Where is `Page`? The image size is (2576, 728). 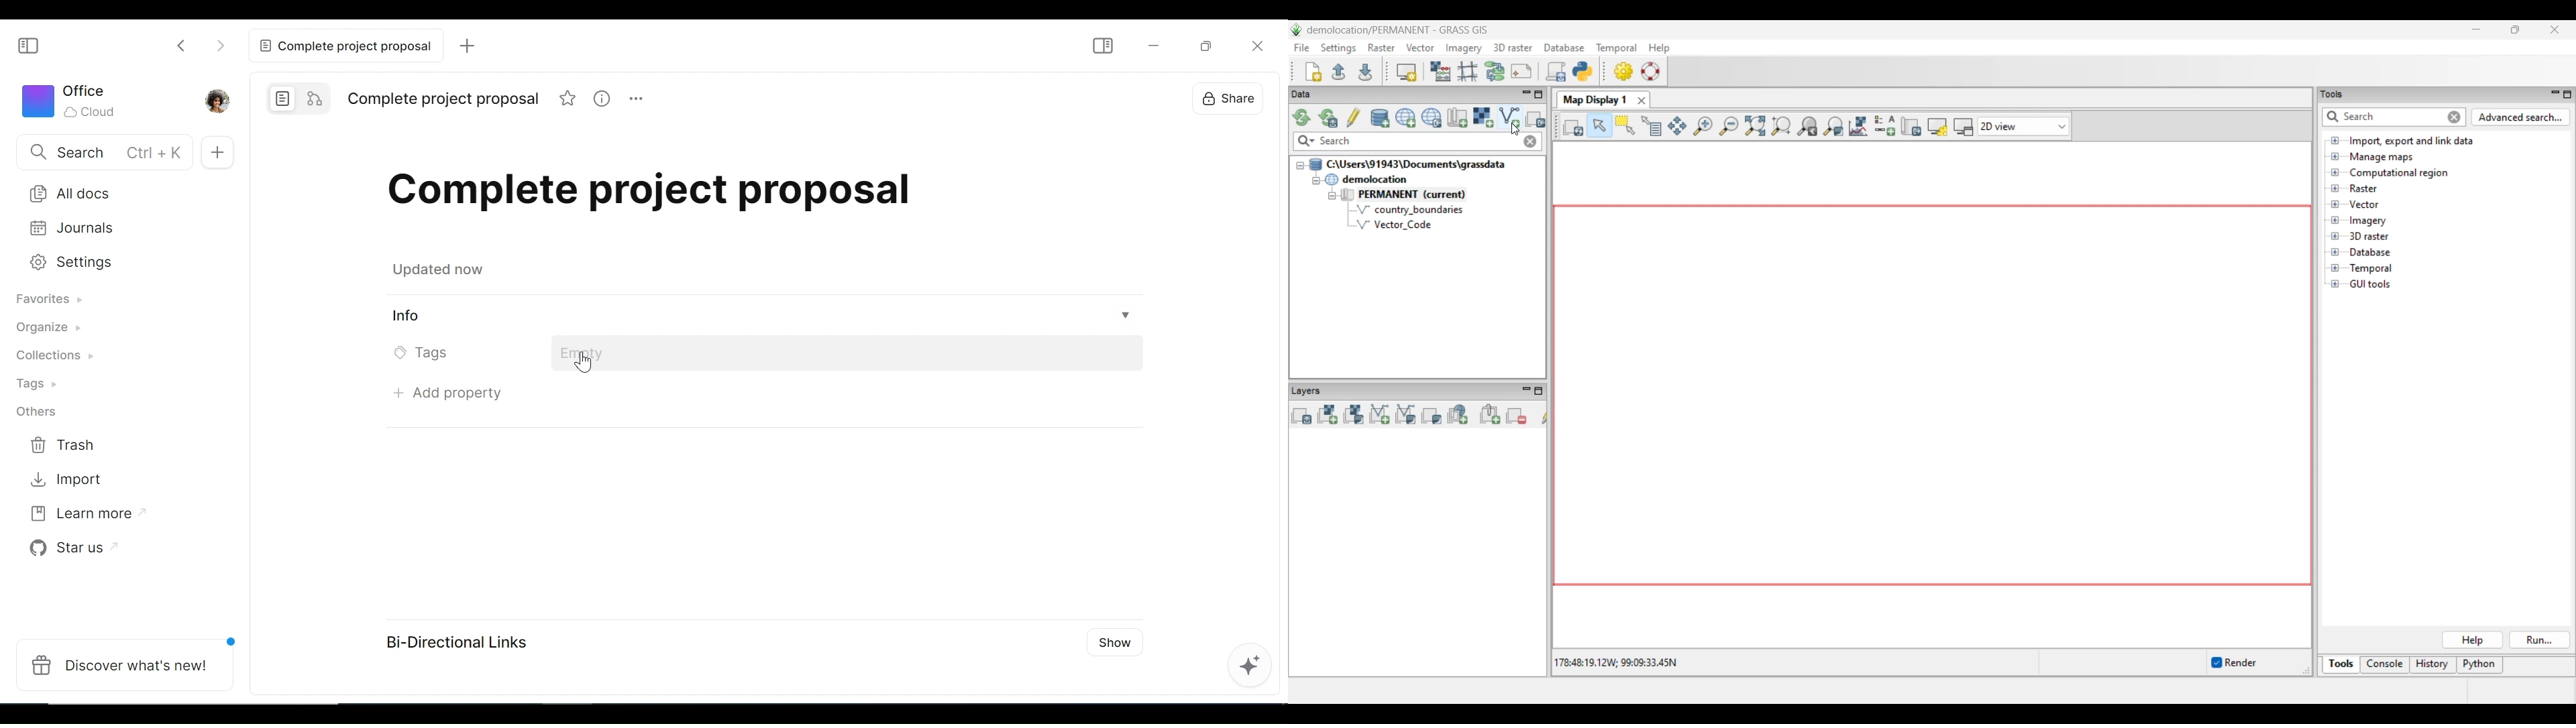
Page is located at coordinates (282, 99).